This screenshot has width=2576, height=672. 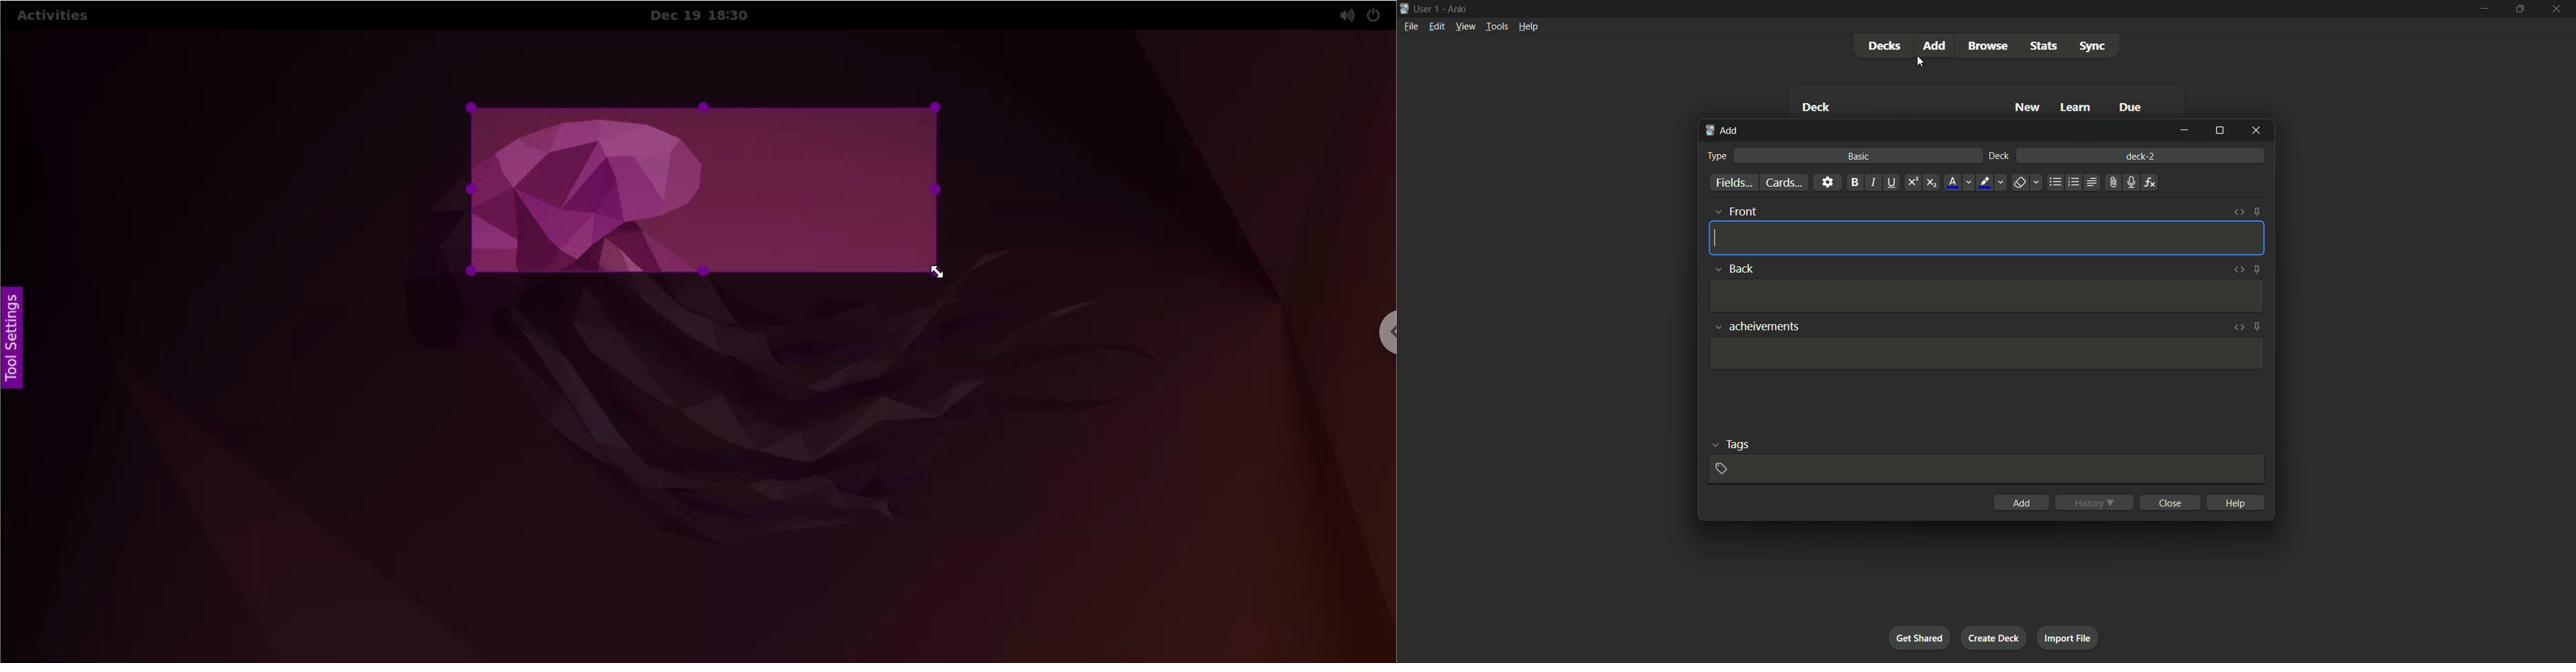 What do you see at coordinates (1883, 45) in the screenshot?
I see `decks` at bounding box center [1883, 45].